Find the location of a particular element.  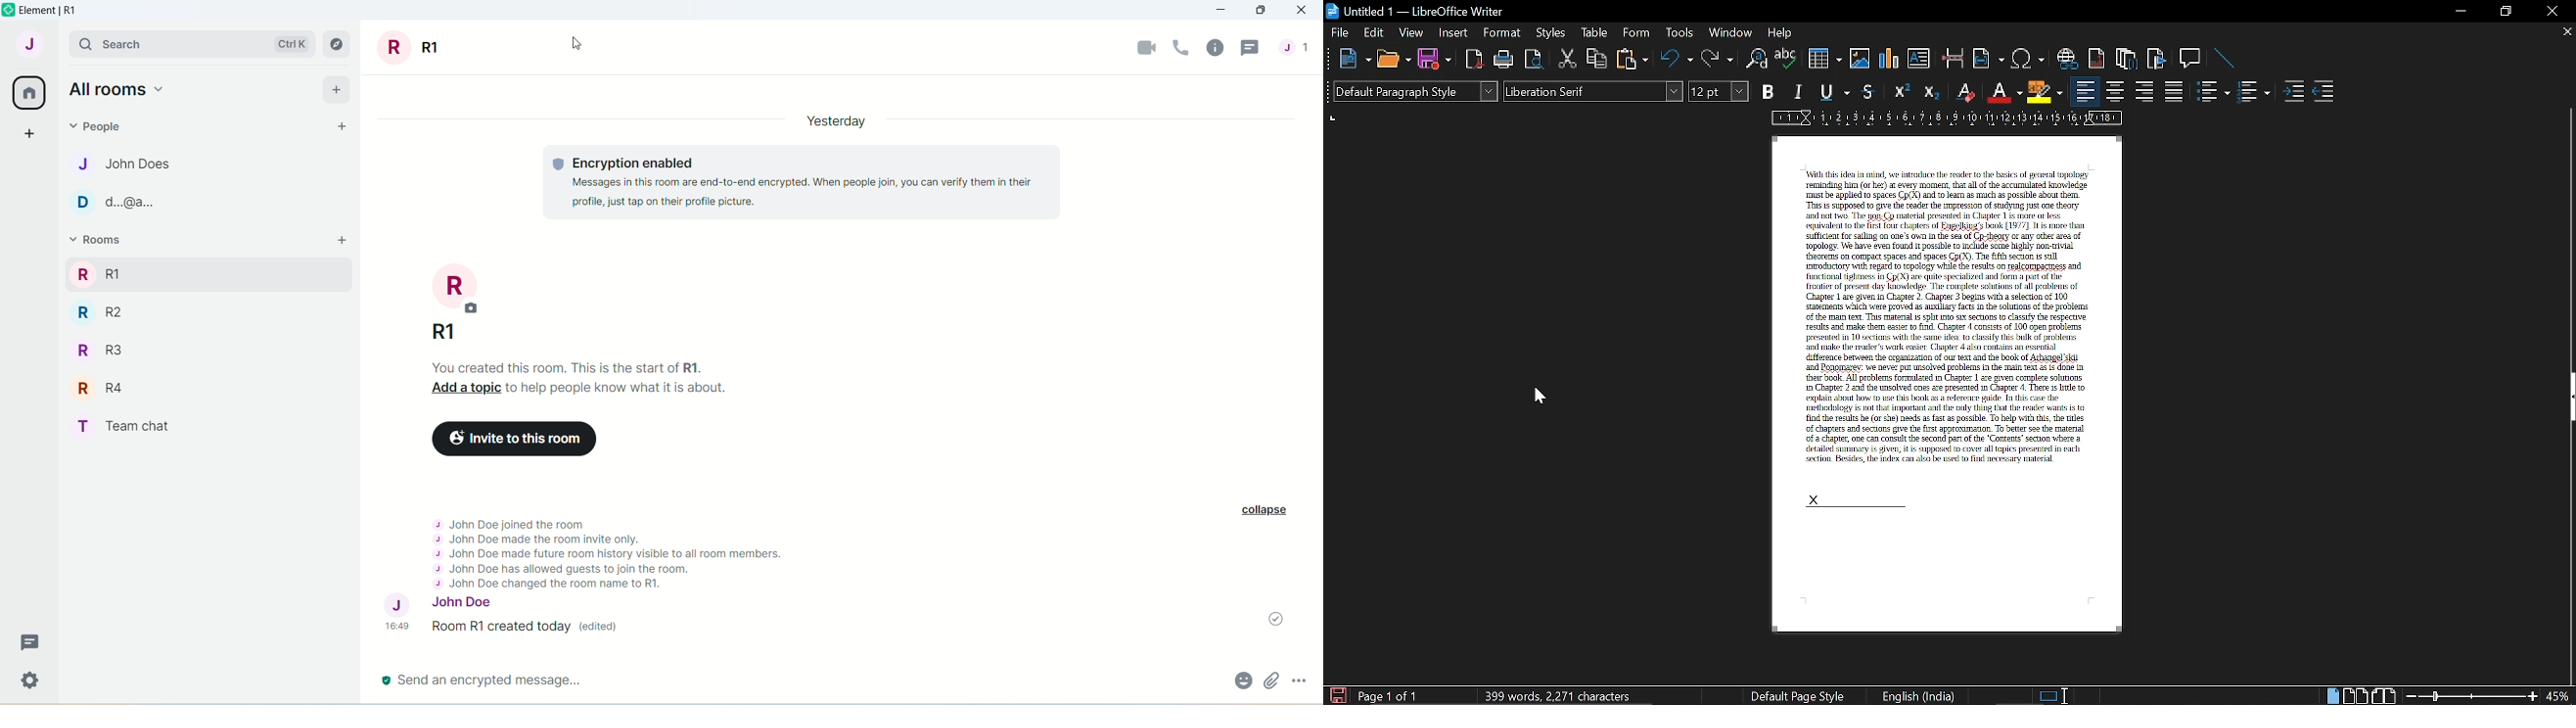

Current page  is located at coordinates (1940, 300).